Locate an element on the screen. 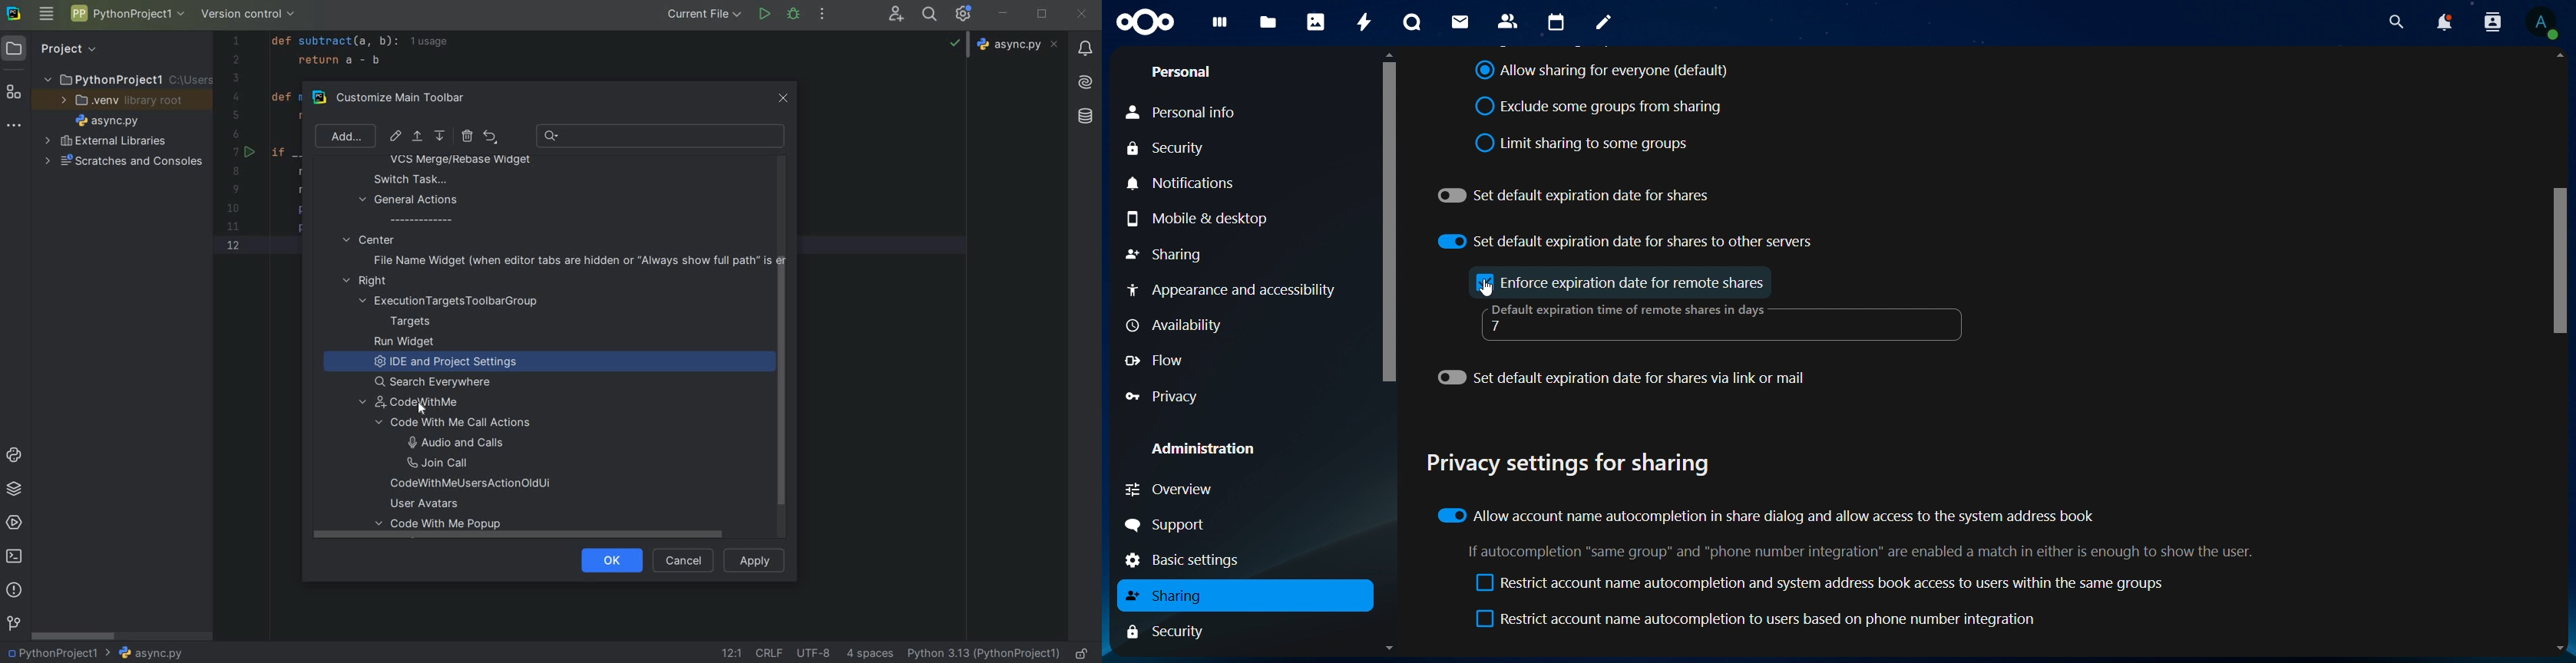 Image resolution: width=2576 pixels, height=672 pixels. search is located at coordinates (2392, 22).